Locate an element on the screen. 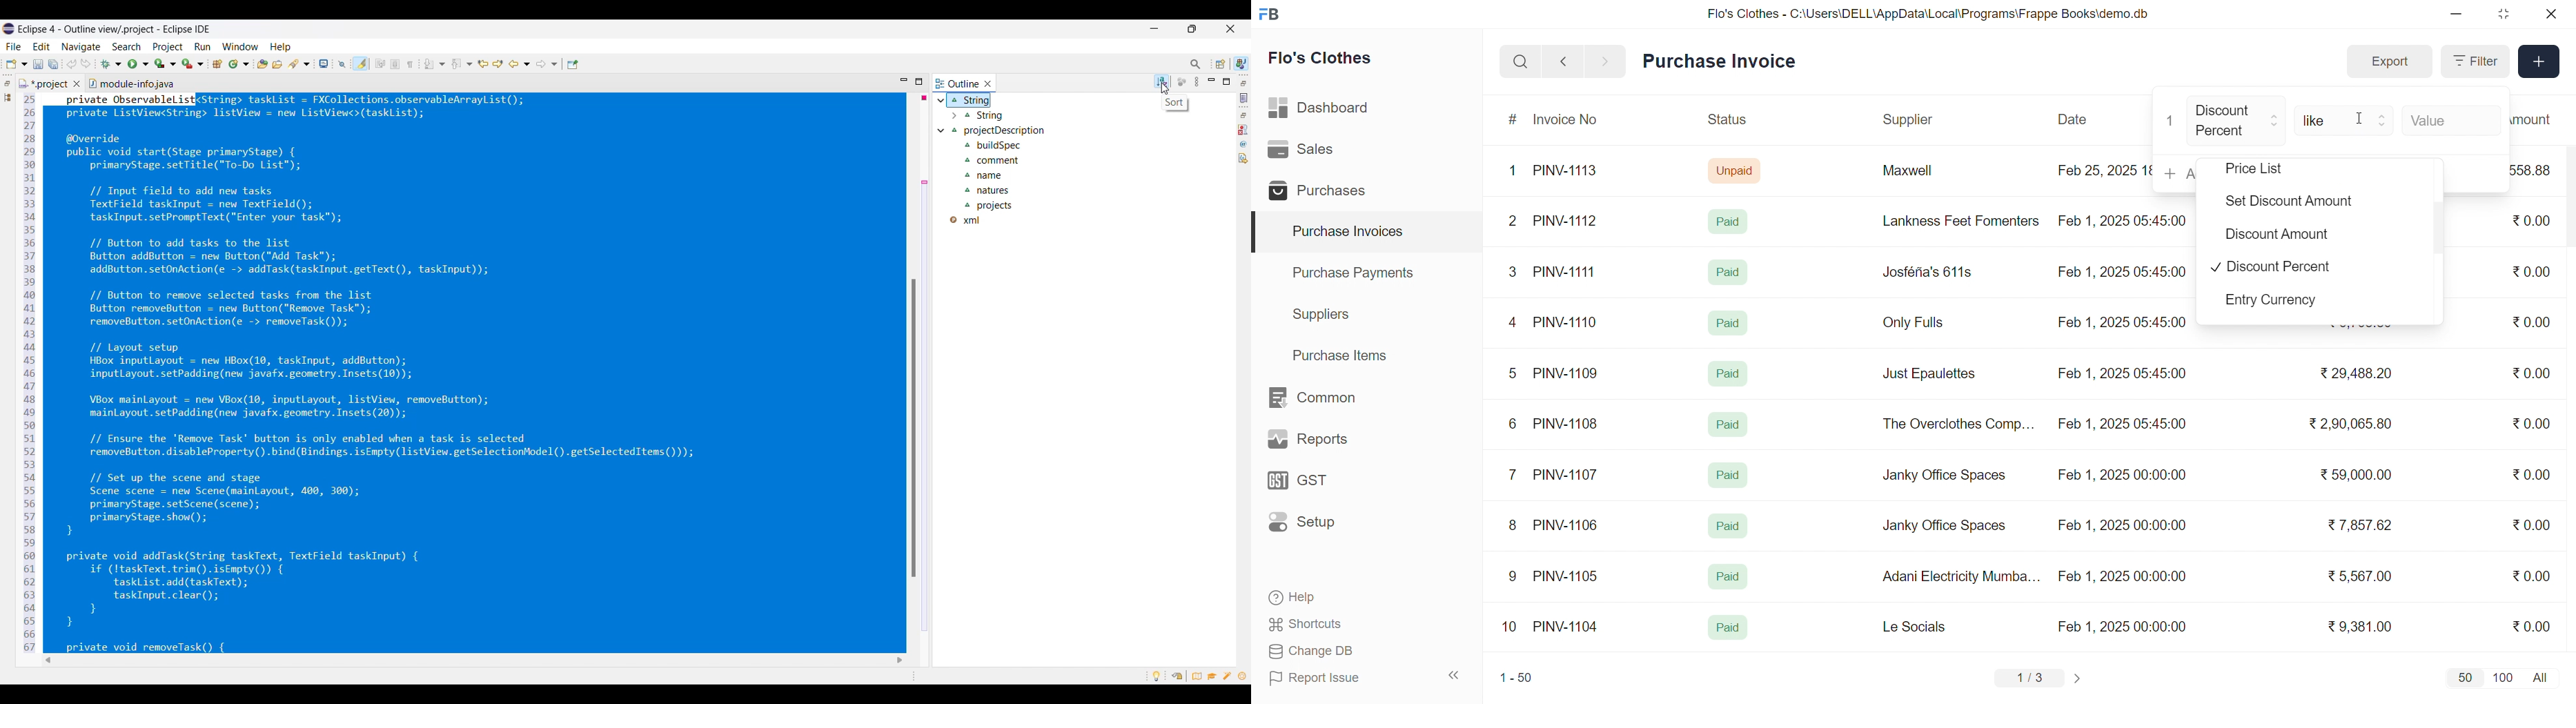  Feb 1, 2025 05:45:00 is located at coordinates (2125, 219).